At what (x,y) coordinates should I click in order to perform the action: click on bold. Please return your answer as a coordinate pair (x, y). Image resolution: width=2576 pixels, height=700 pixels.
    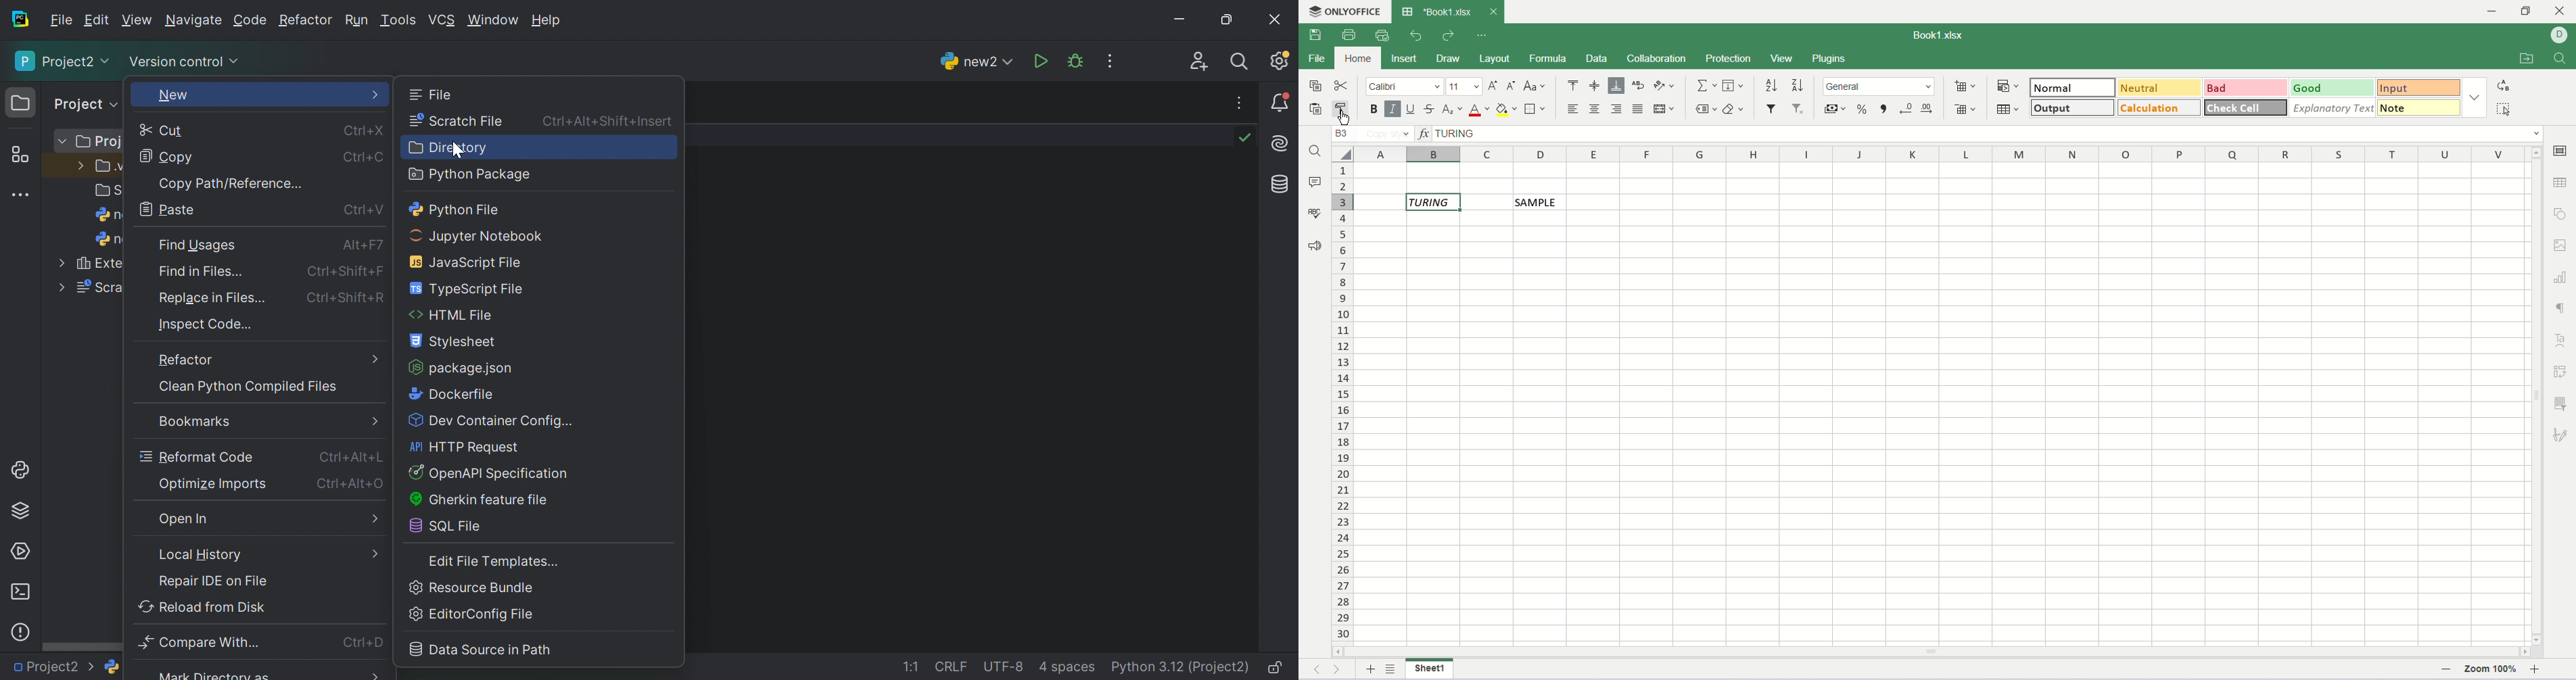
    Looking at the image, I should click on (1374, 110).